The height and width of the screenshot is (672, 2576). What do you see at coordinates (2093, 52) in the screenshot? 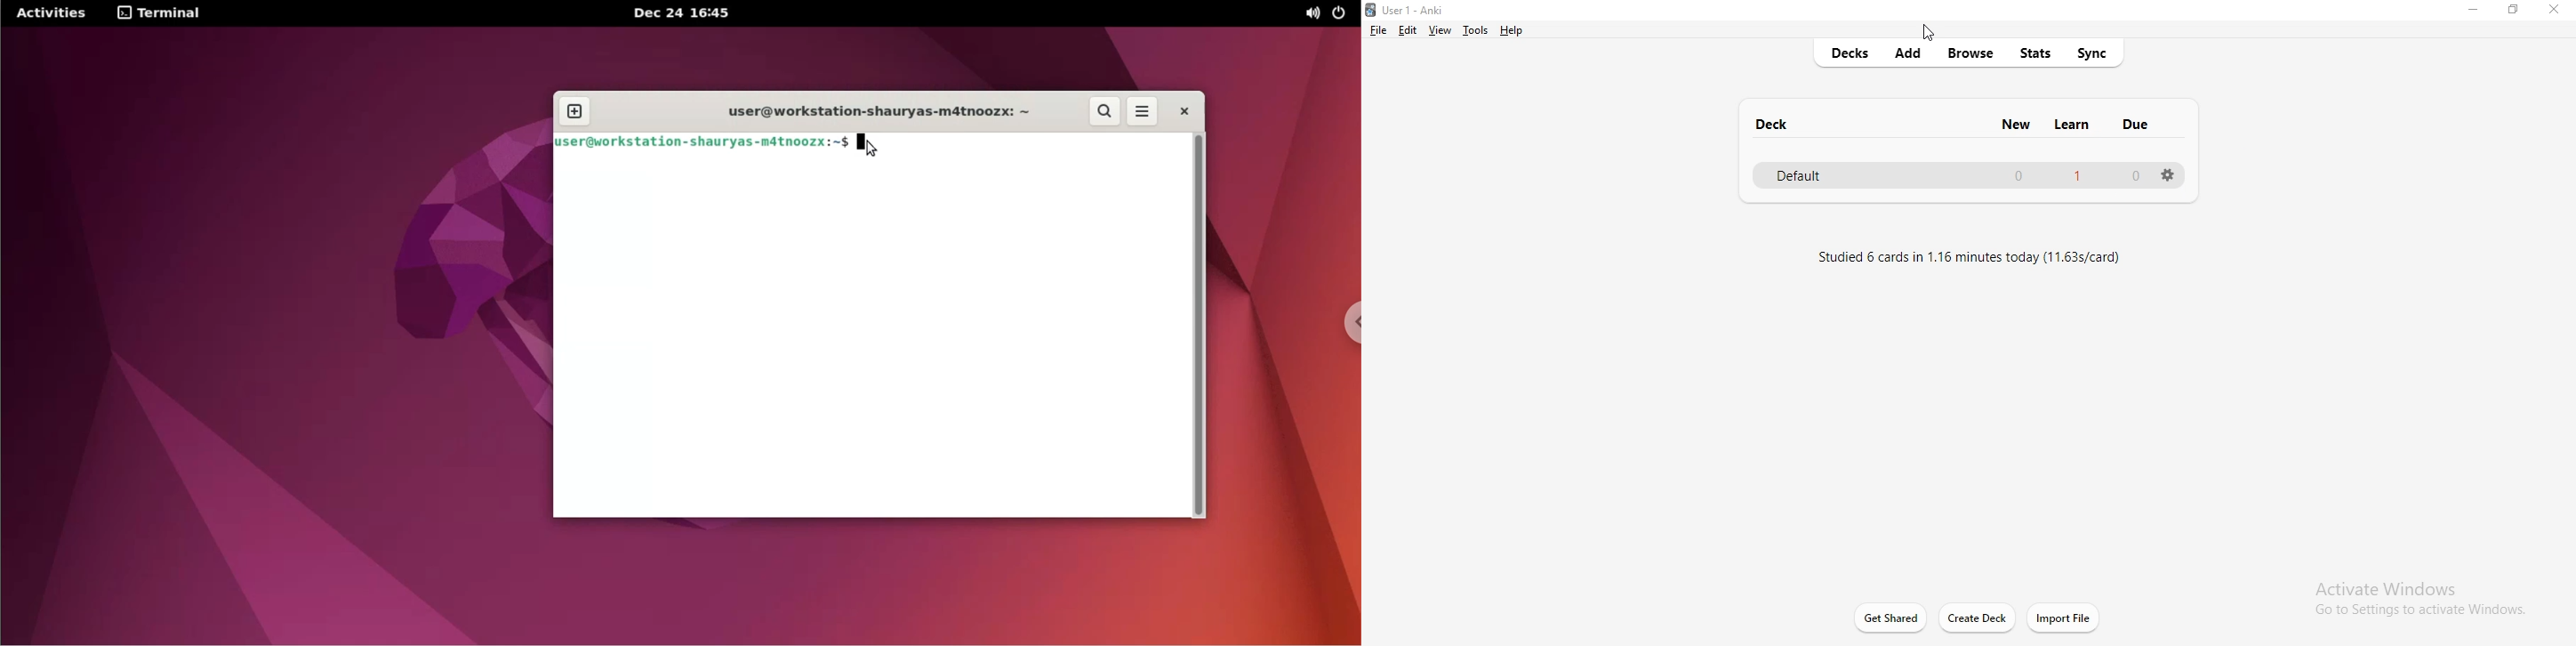
I see `sync` at bounding box center [2093, 52].